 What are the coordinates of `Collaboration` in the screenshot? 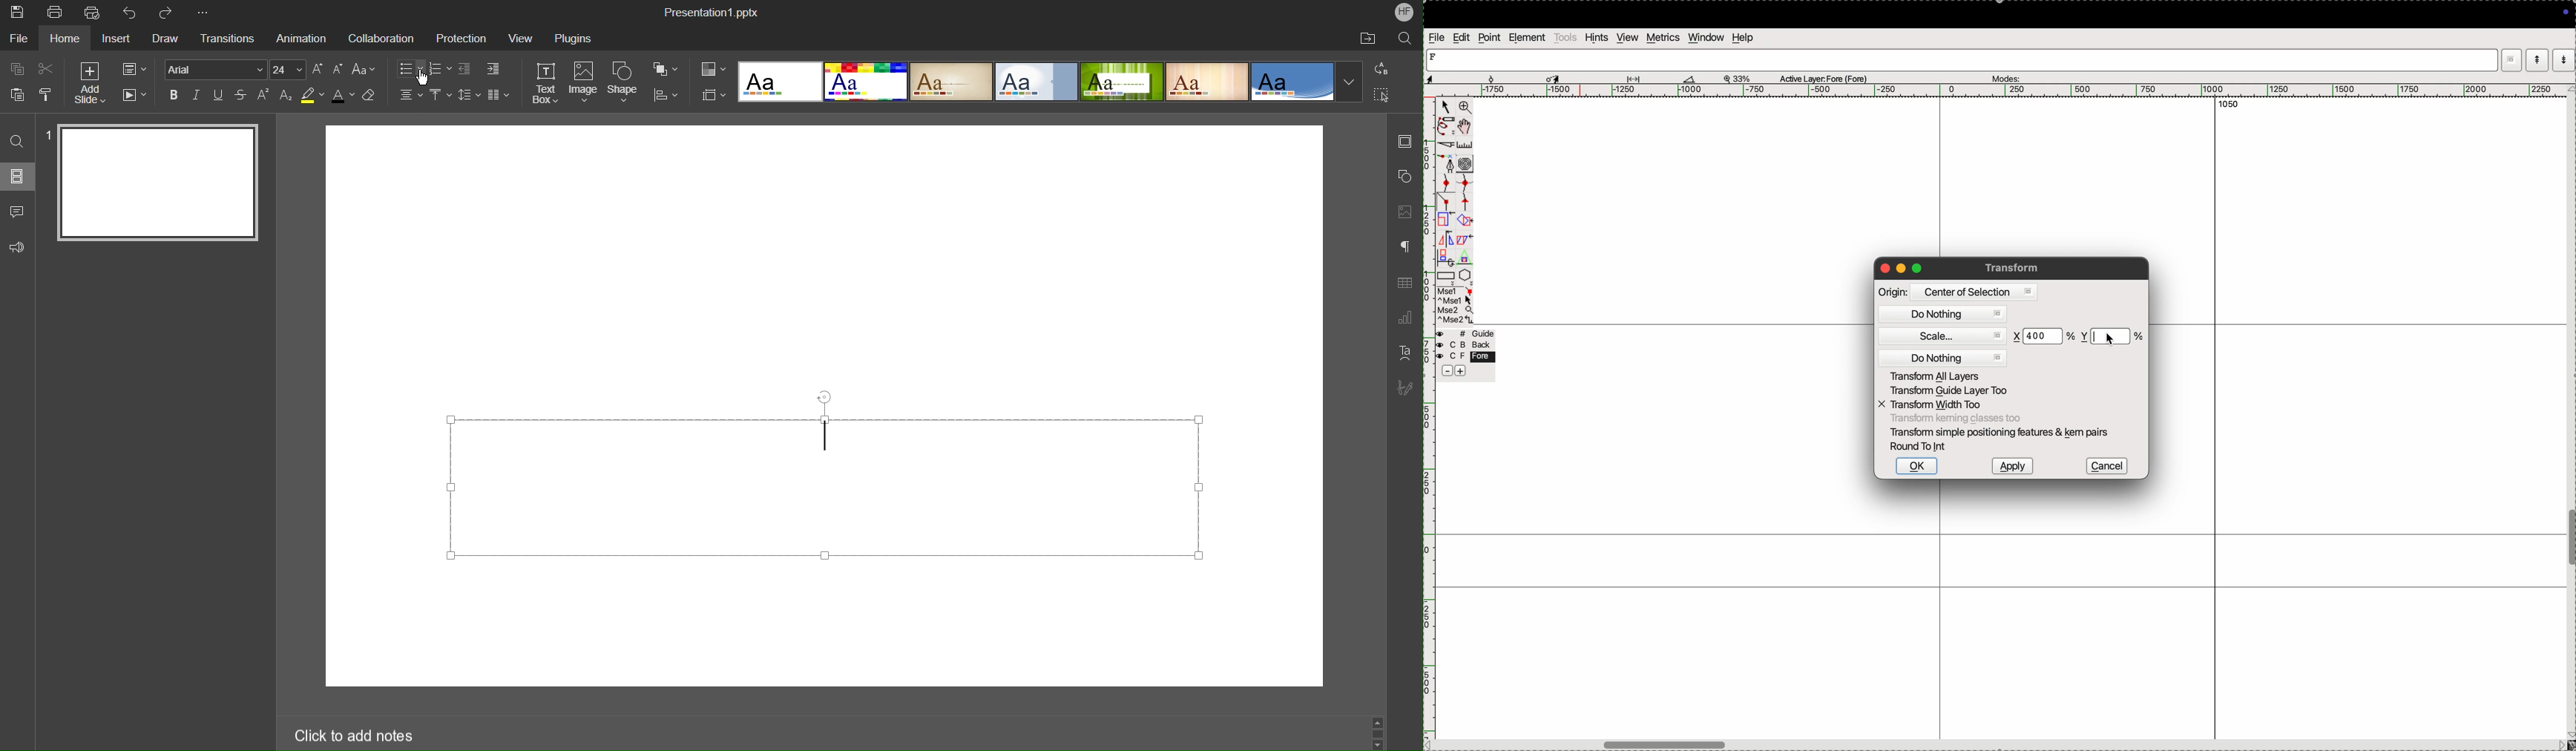 It's located at (378, 39).